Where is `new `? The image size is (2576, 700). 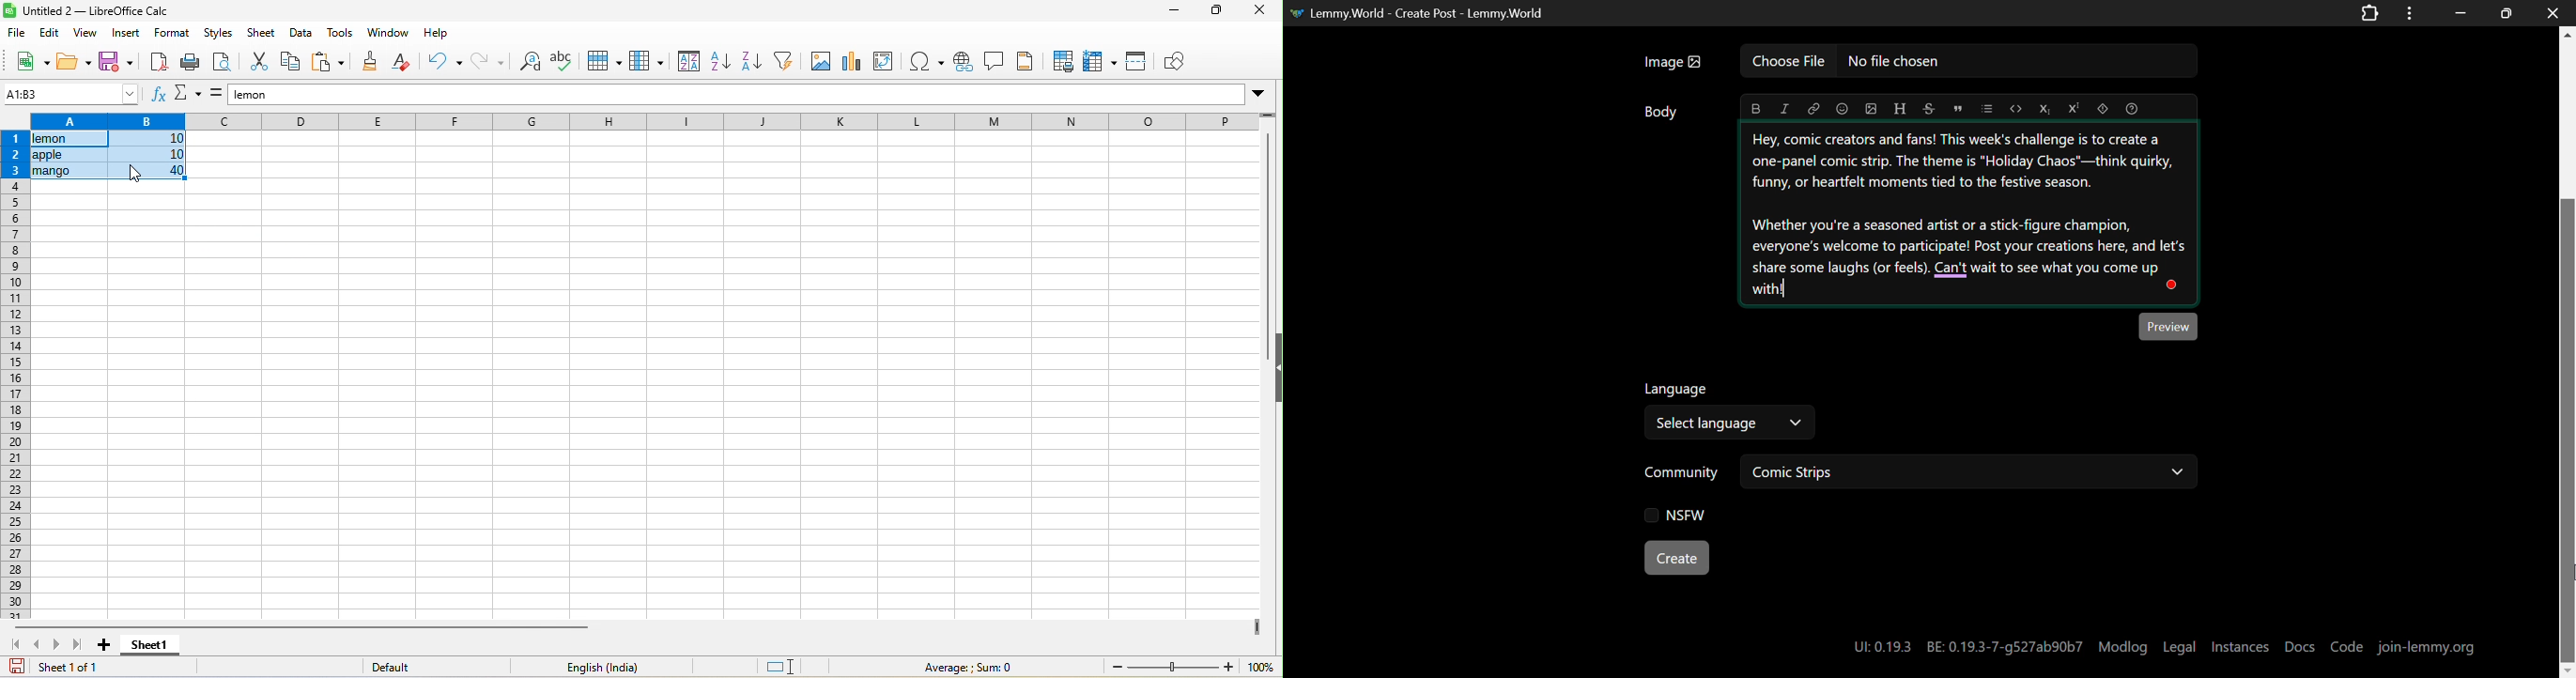 new  is located at coordinates (34, 63).